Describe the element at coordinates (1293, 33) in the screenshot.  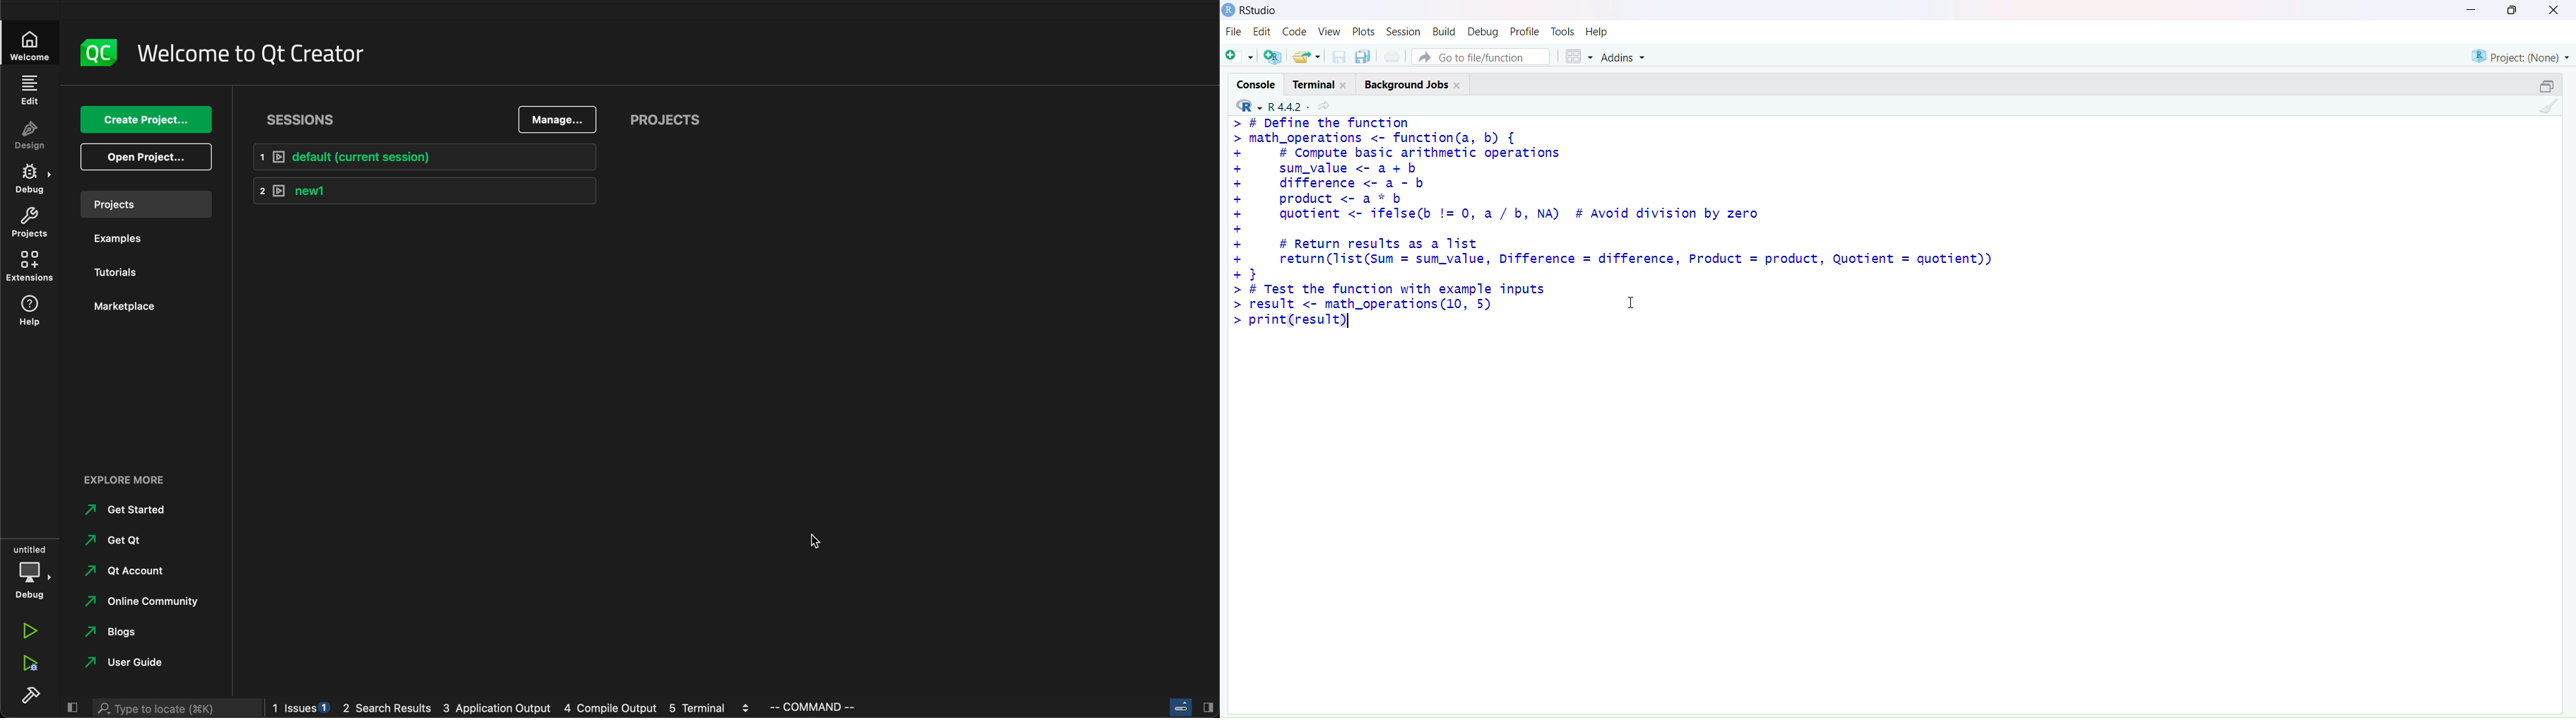
I see `Code` at that location.